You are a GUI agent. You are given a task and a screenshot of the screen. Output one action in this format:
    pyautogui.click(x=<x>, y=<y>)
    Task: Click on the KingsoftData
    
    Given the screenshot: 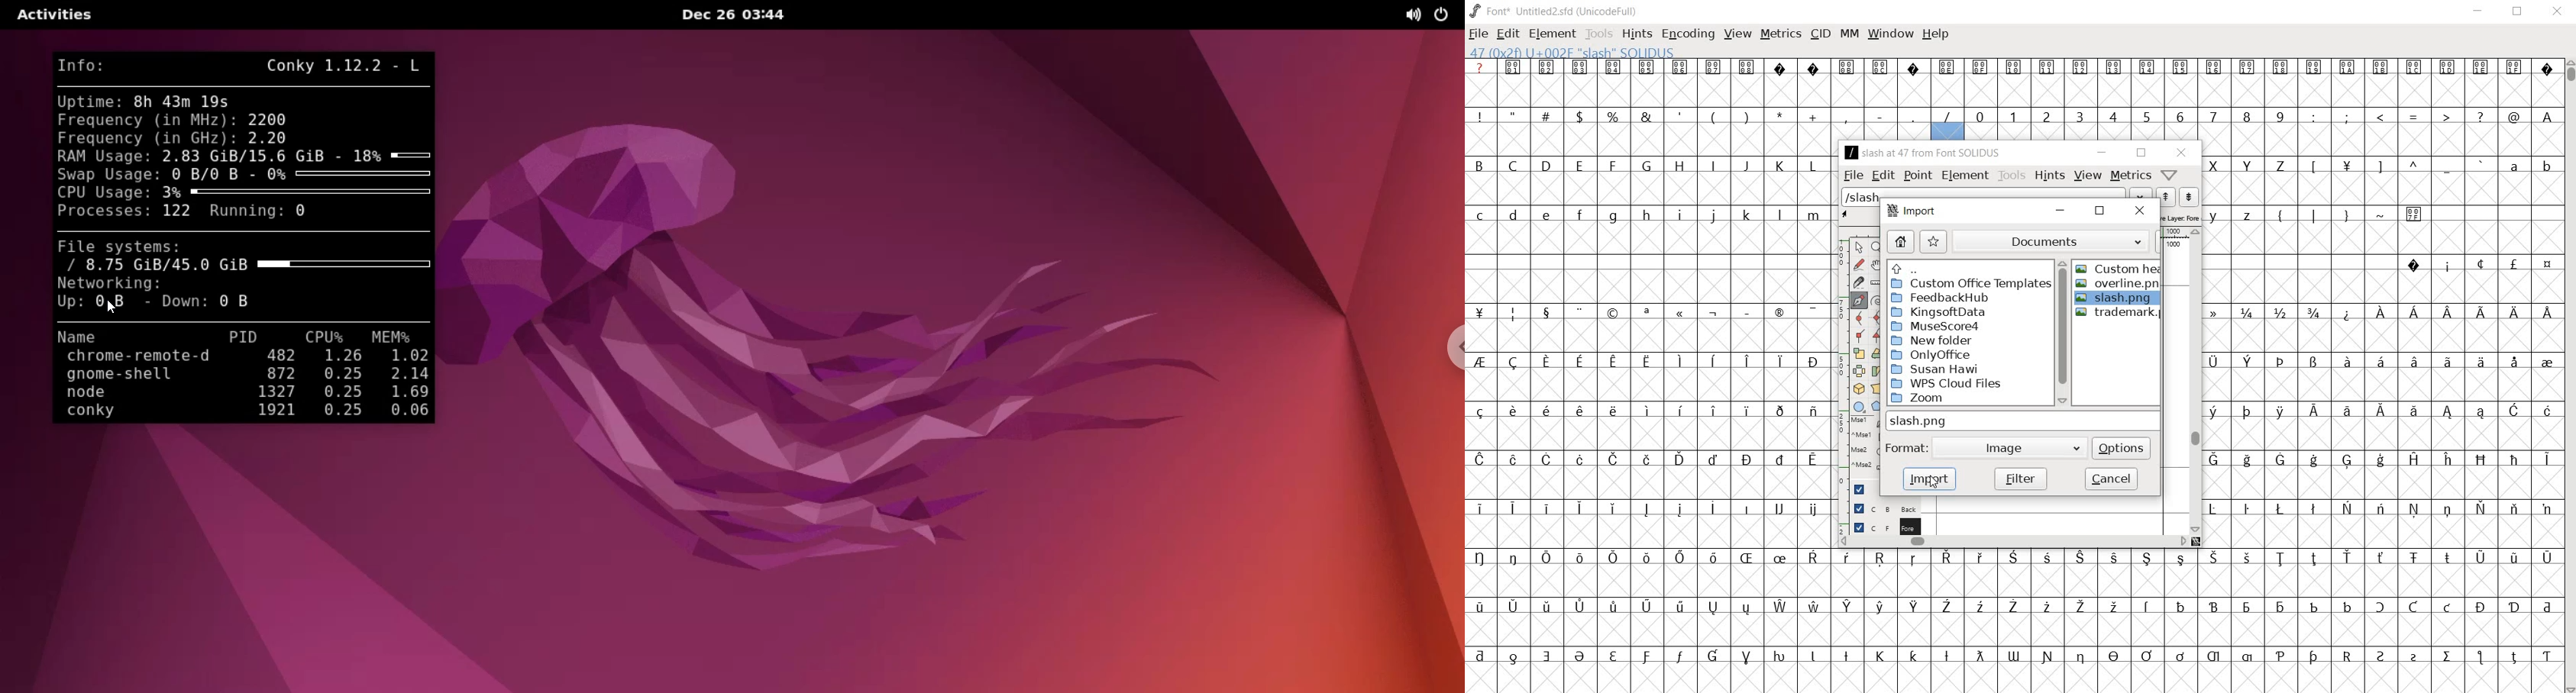 What is the action you would take?
    pyautogui.click(x=1939, y=312)
    